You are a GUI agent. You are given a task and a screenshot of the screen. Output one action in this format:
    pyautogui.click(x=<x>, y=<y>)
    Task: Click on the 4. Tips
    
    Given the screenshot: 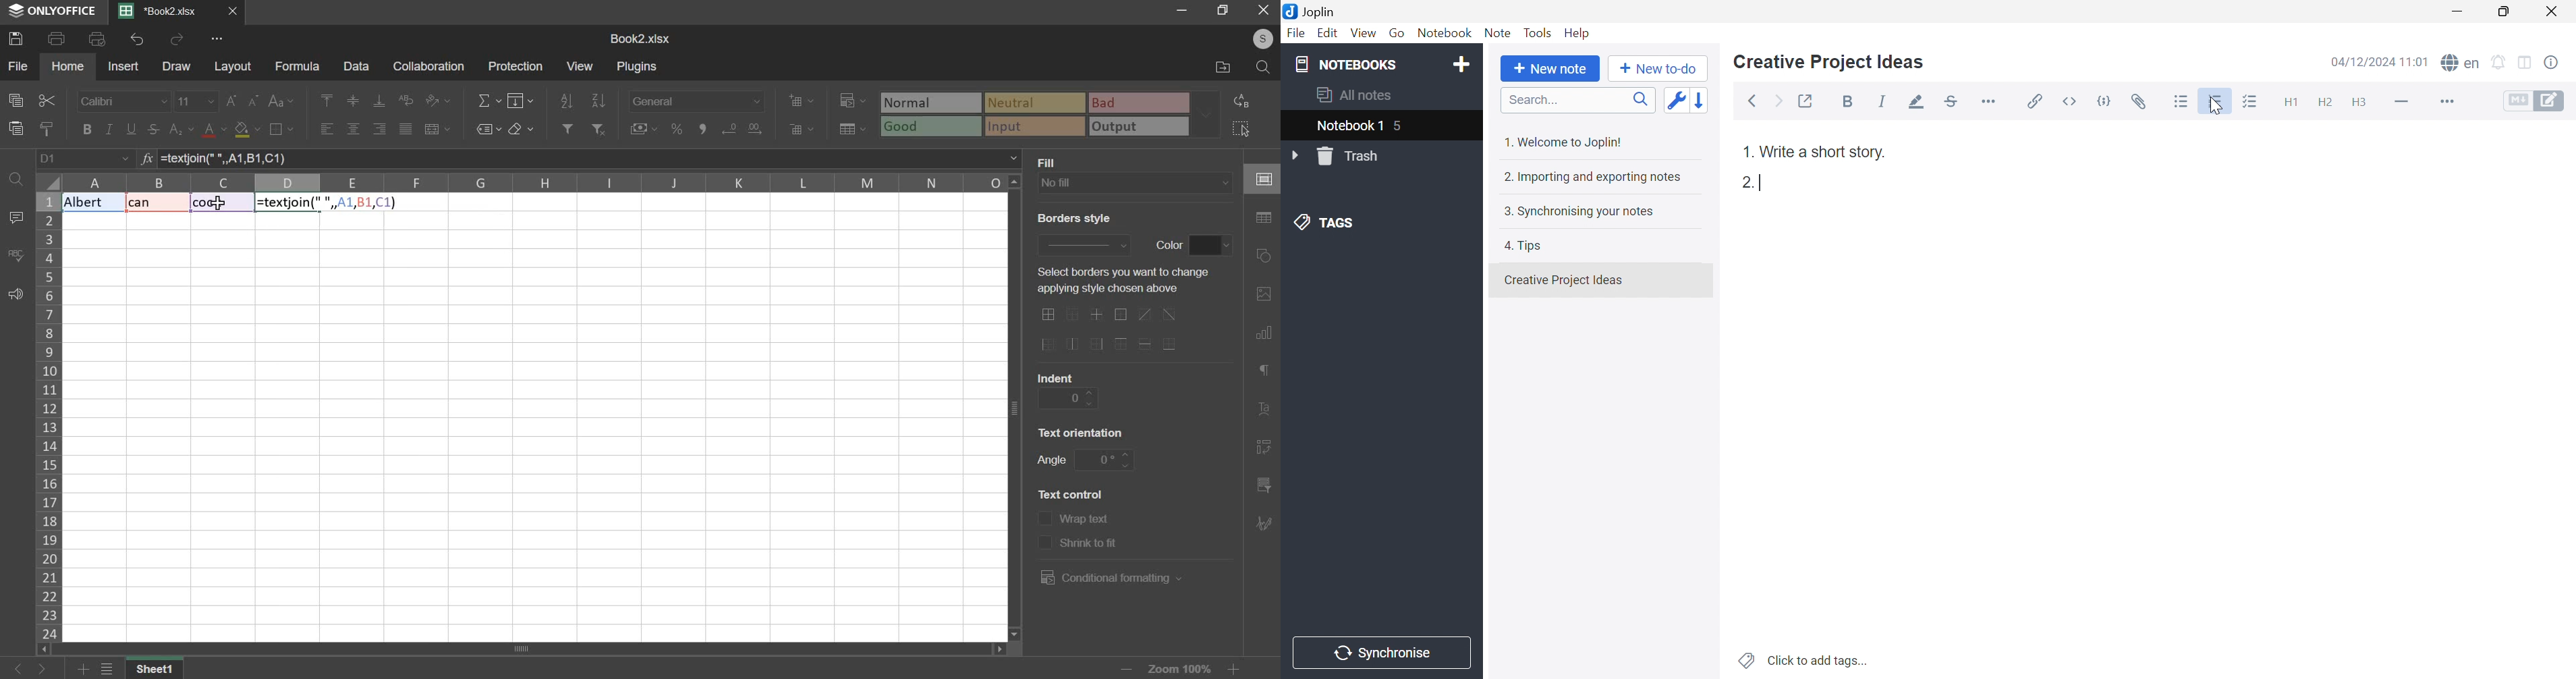 What is the action you would take?
    pyautogui.click(x=1528, y=244)
    